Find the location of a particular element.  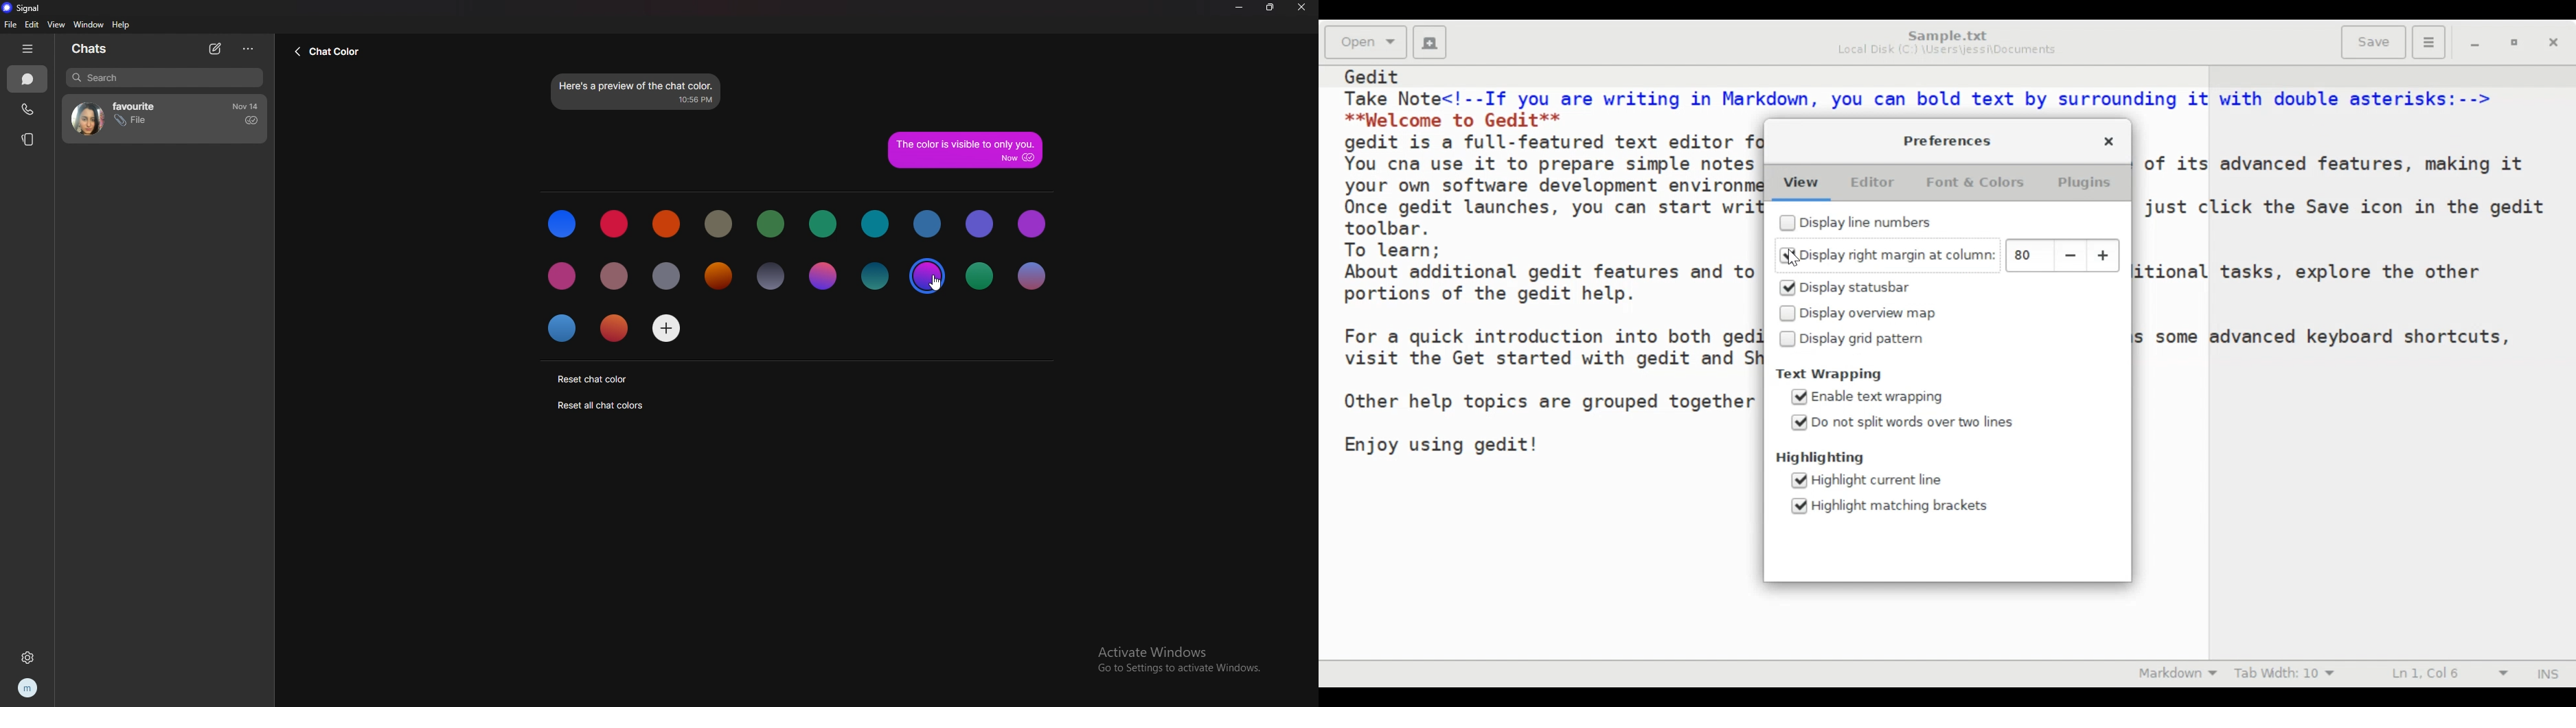

calls is located at coordinates (27, 110).